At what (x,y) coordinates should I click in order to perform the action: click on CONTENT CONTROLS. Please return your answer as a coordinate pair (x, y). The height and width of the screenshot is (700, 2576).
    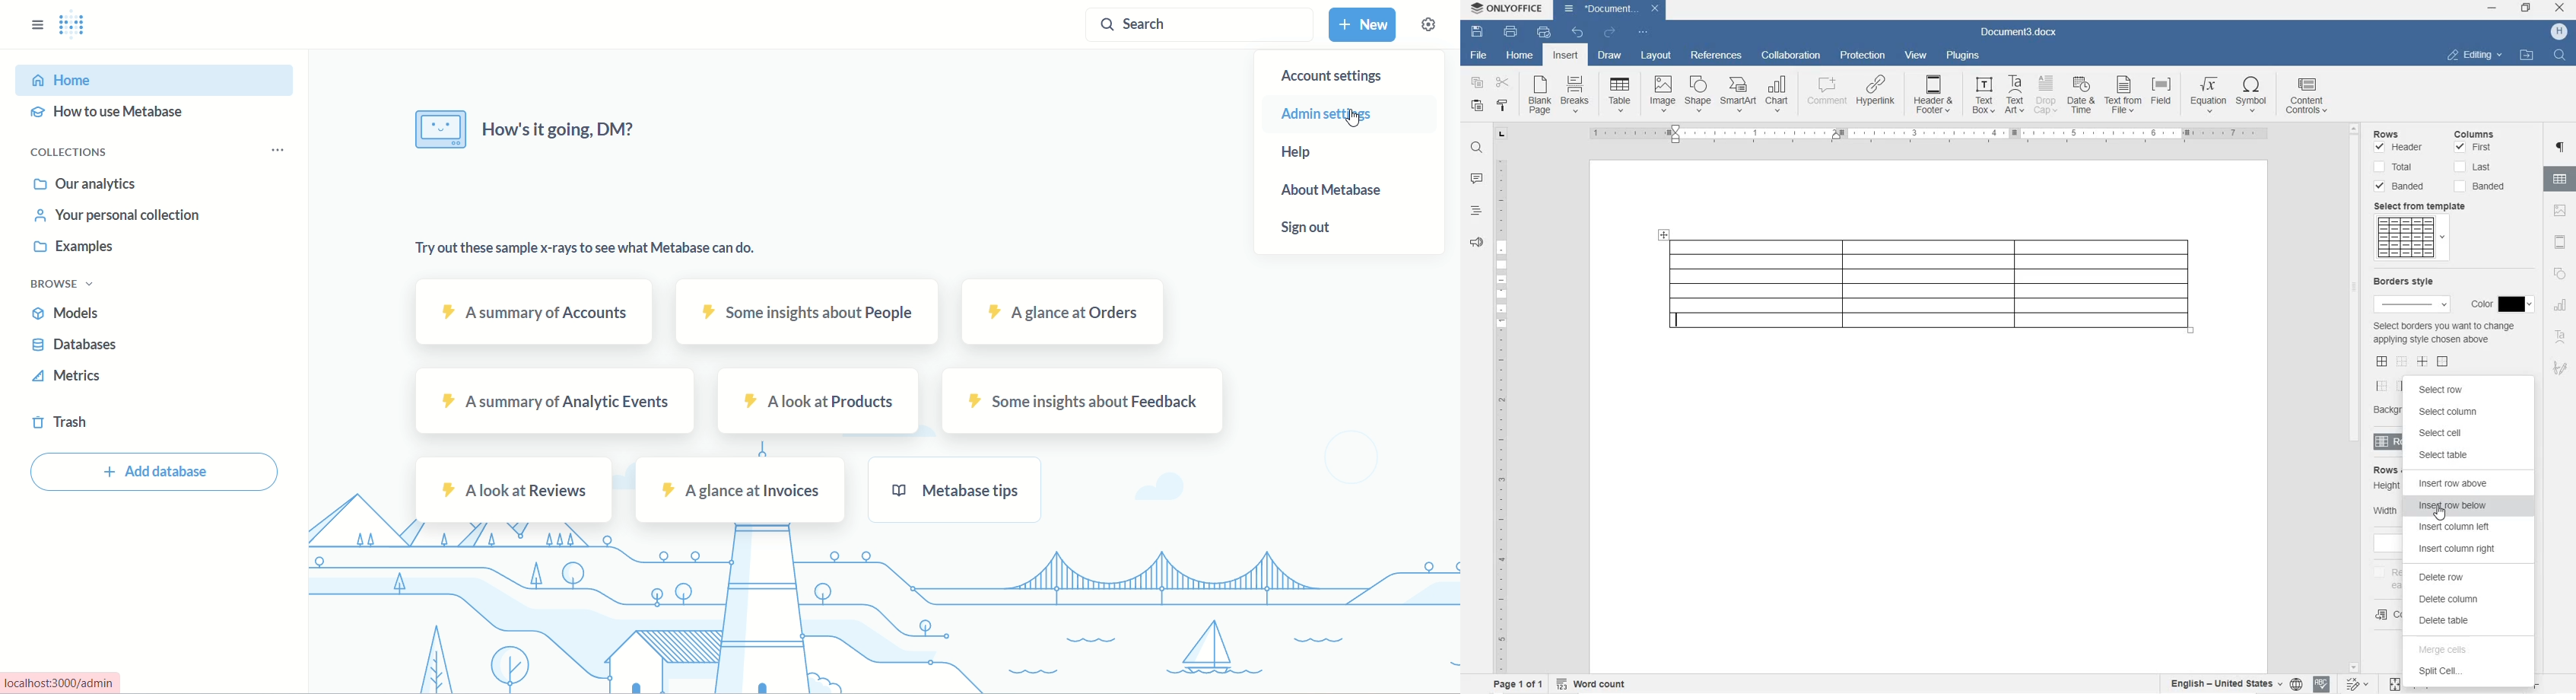
    Looking at the image, I should click on (2314, 98).